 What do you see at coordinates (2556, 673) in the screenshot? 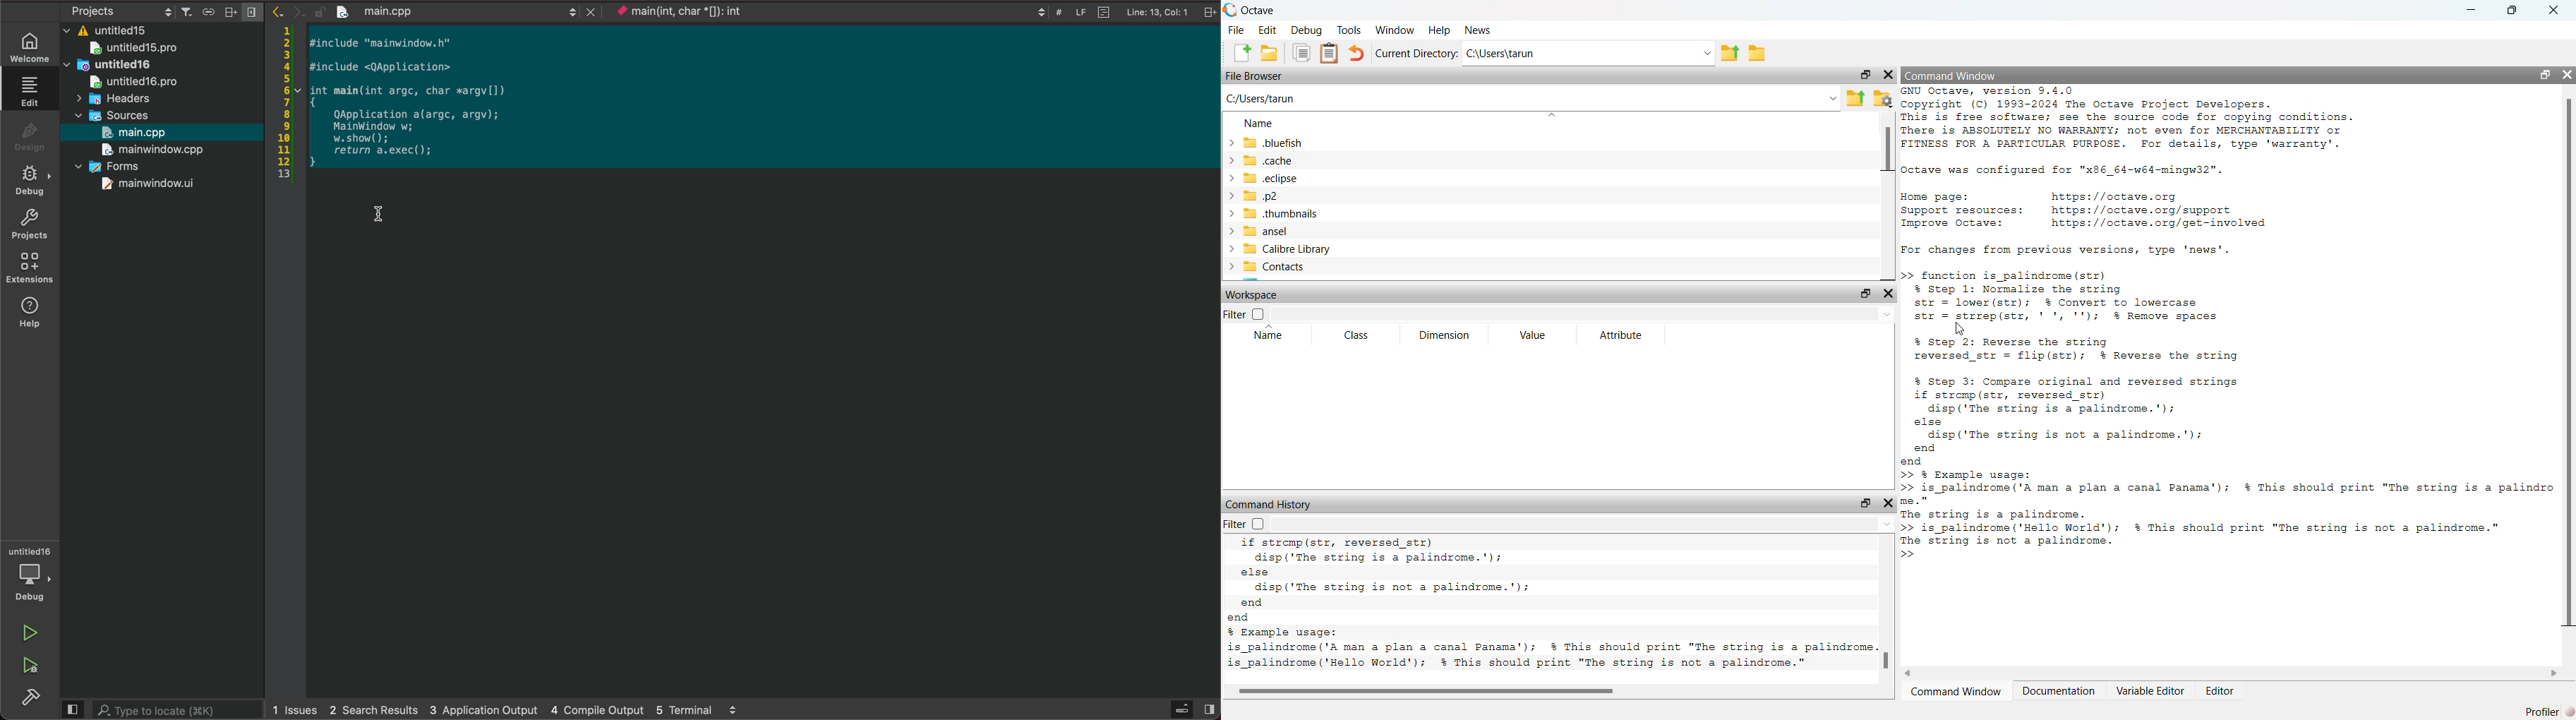
I see `move right` at bounding box center [2556, 673].